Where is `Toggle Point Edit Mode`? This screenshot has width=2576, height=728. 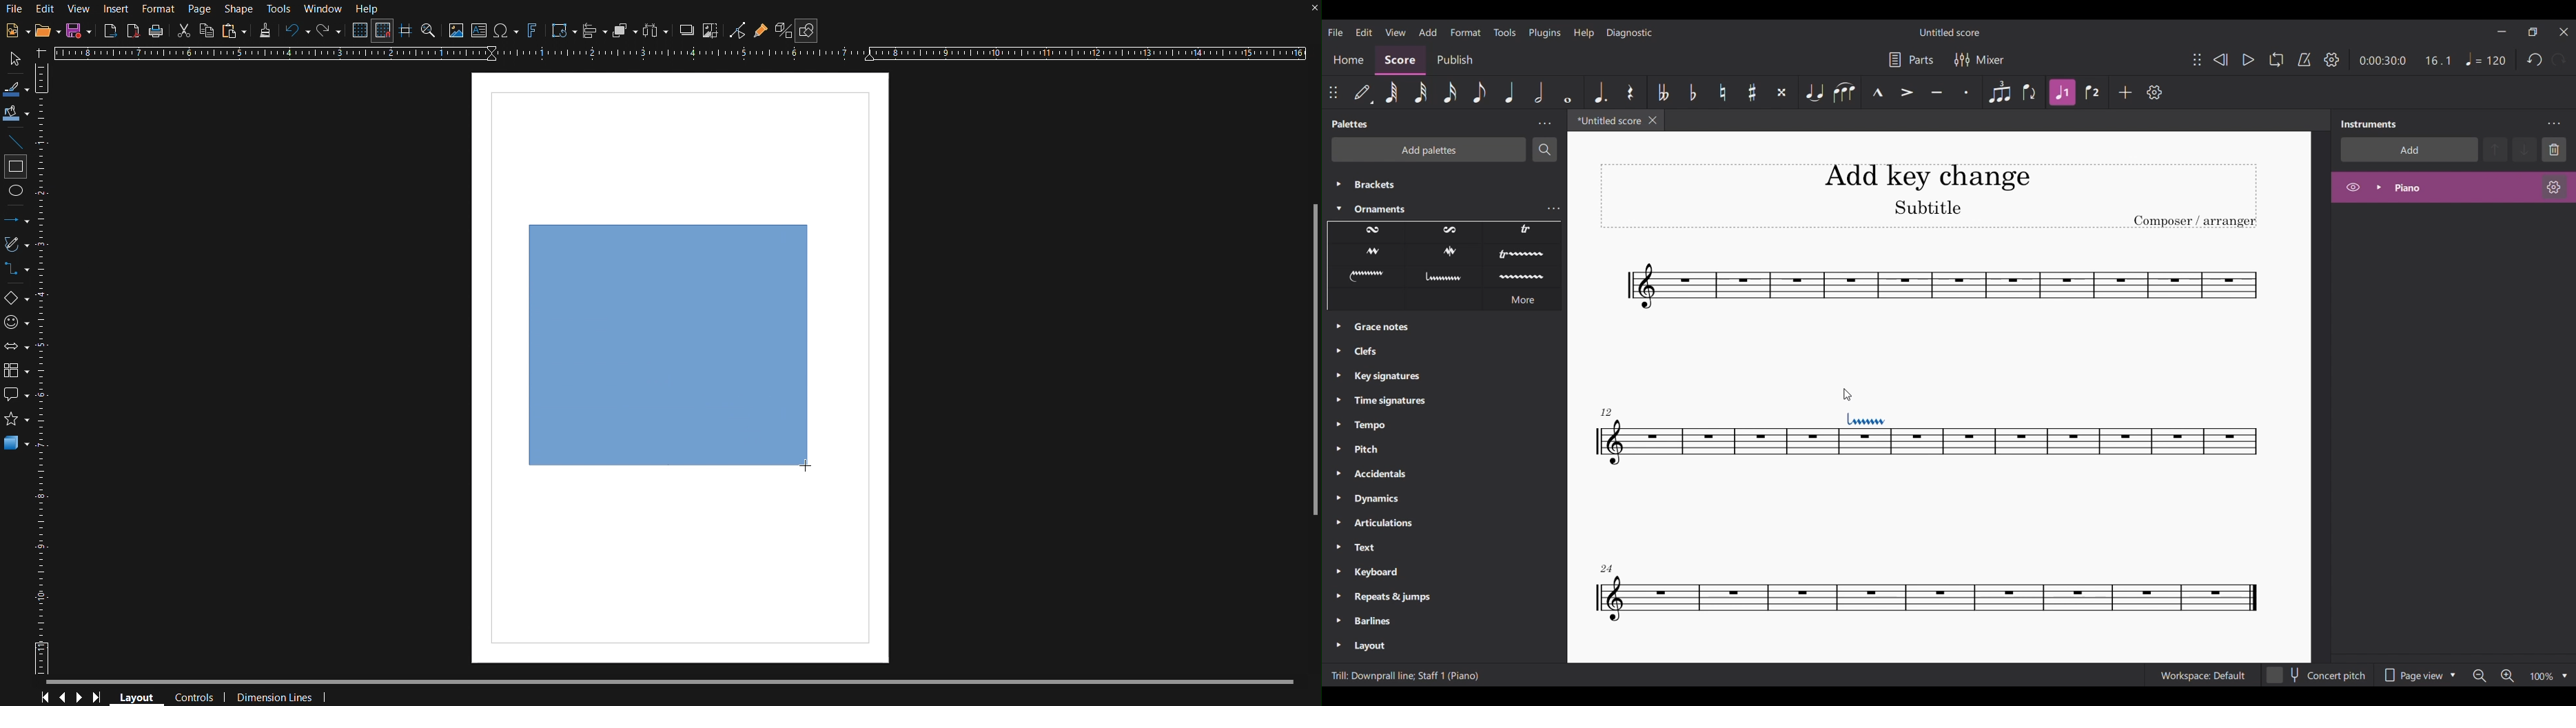 Toggle Point Edit Mode is located at coordinates (737, 30).